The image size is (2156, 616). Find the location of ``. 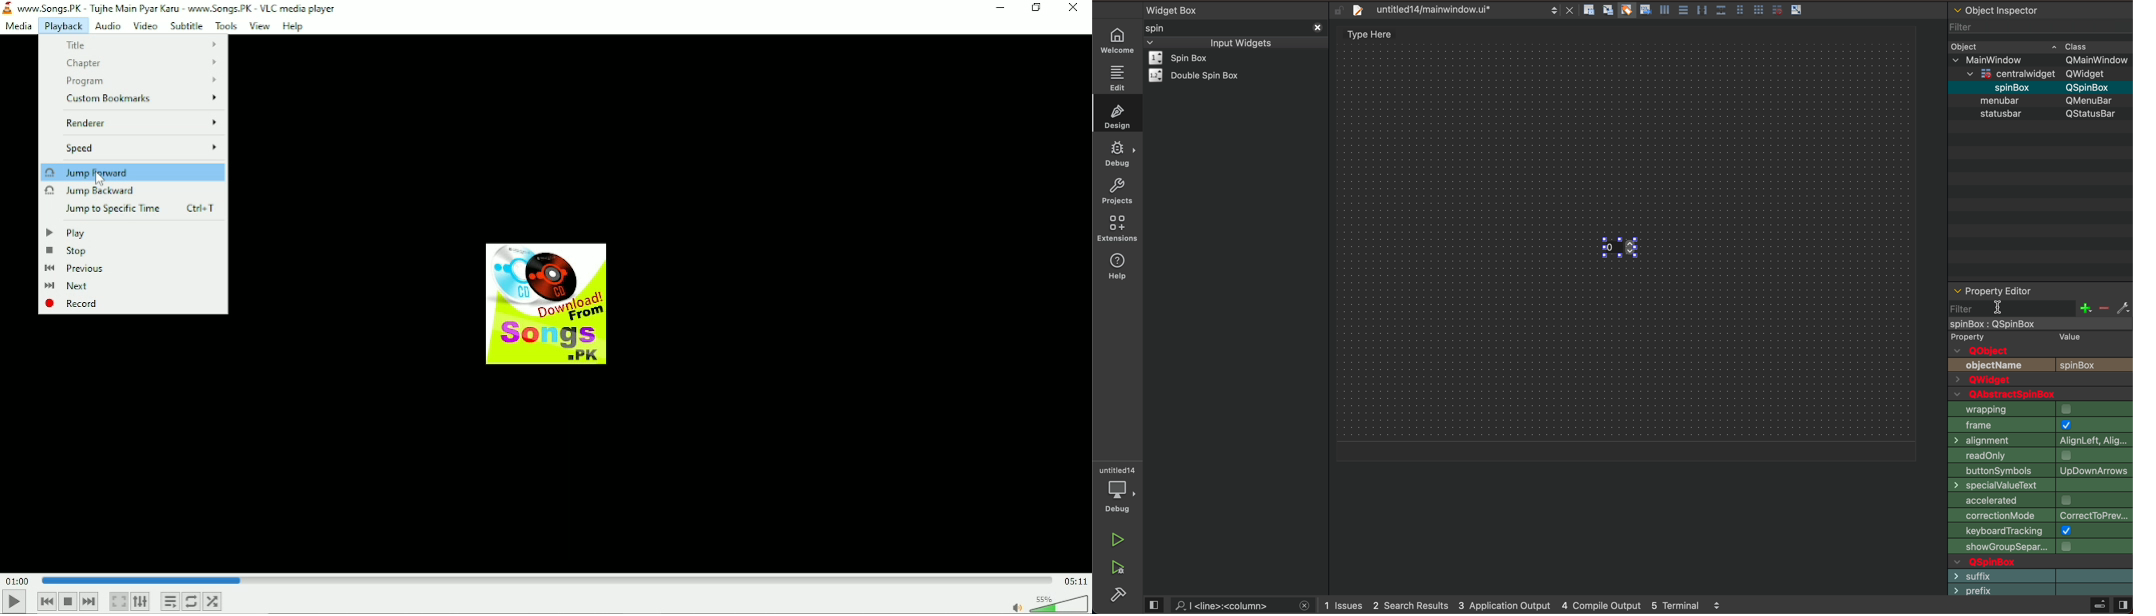

 is located at coordinates (2003, 59).